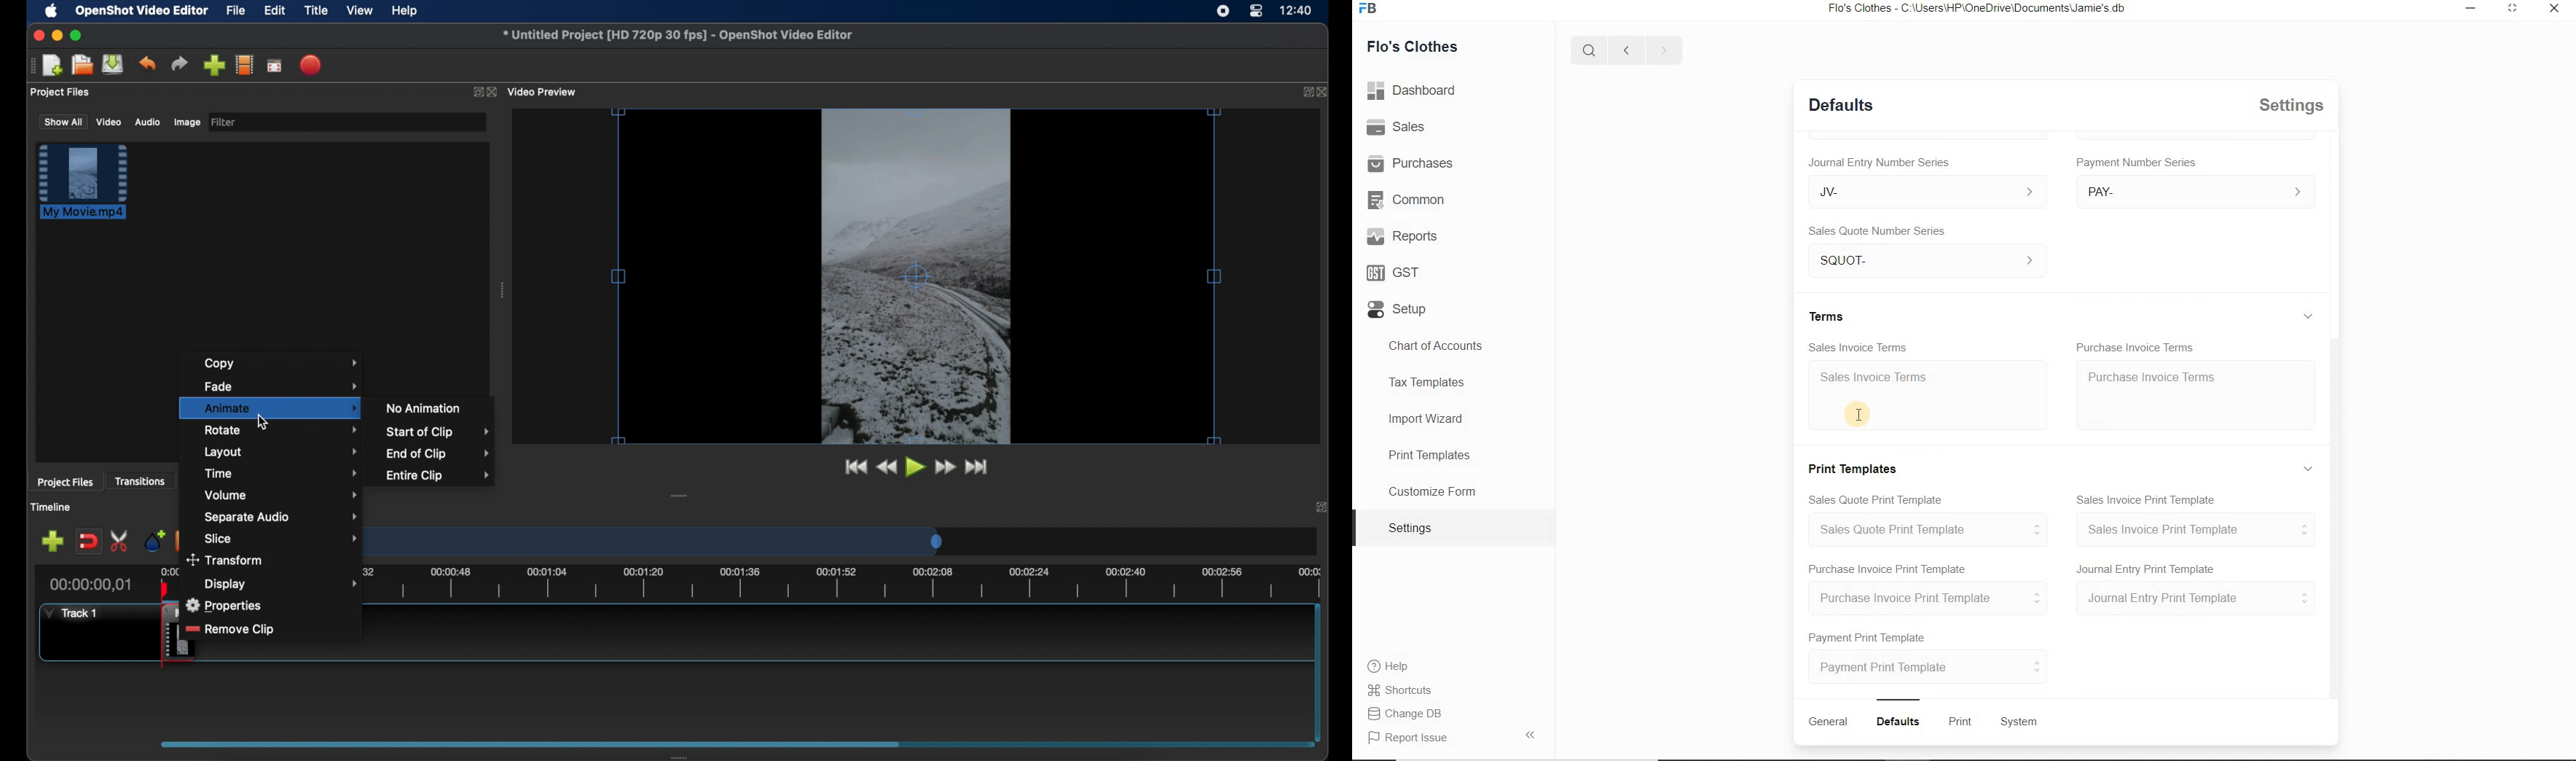  What do you see at coordinates (1924, 529) in the screenshot?
I see `Sales Quote Print Template` at bounding box center [1924, 529].